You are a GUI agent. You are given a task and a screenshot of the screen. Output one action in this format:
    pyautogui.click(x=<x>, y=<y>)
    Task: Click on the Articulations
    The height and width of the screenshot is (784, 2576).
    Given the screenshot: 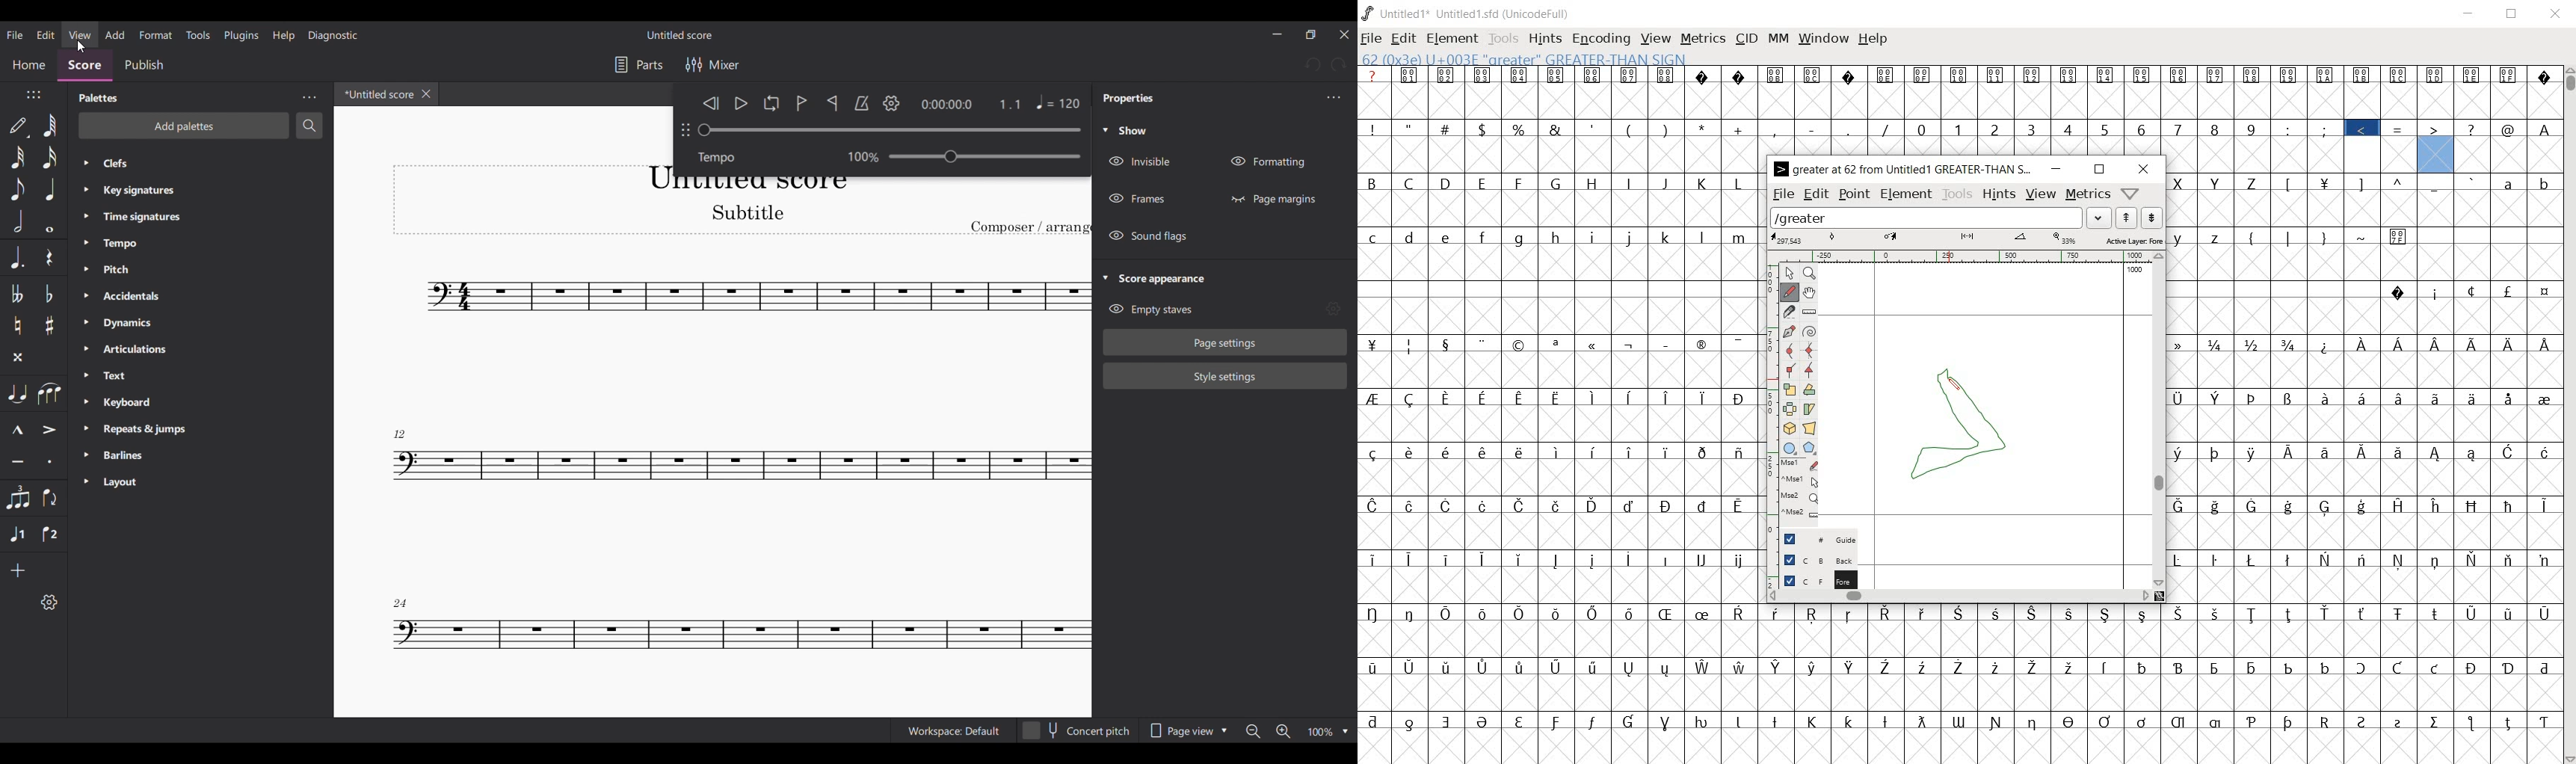 What is the action you would take?
    pyautogui.click(x=185, y=350)
    